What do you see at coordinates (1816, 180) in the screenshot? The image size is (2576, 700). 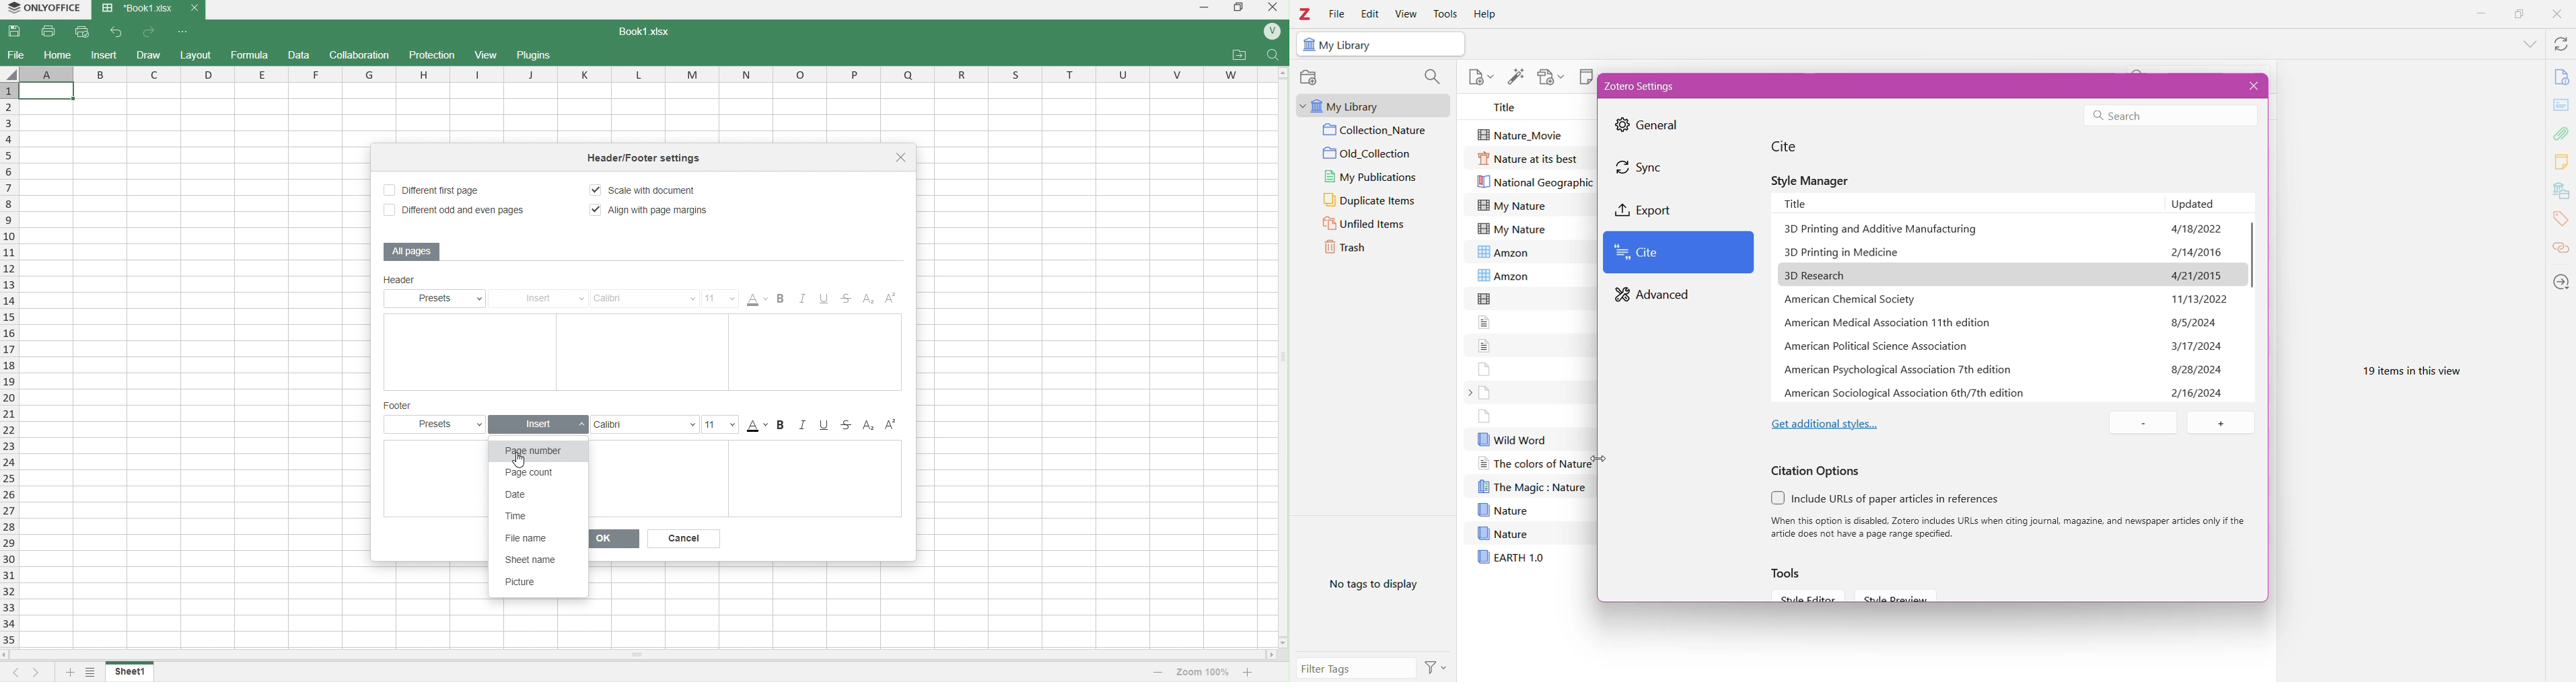 I see `Style Manager` at bounding box center [1816, 180].